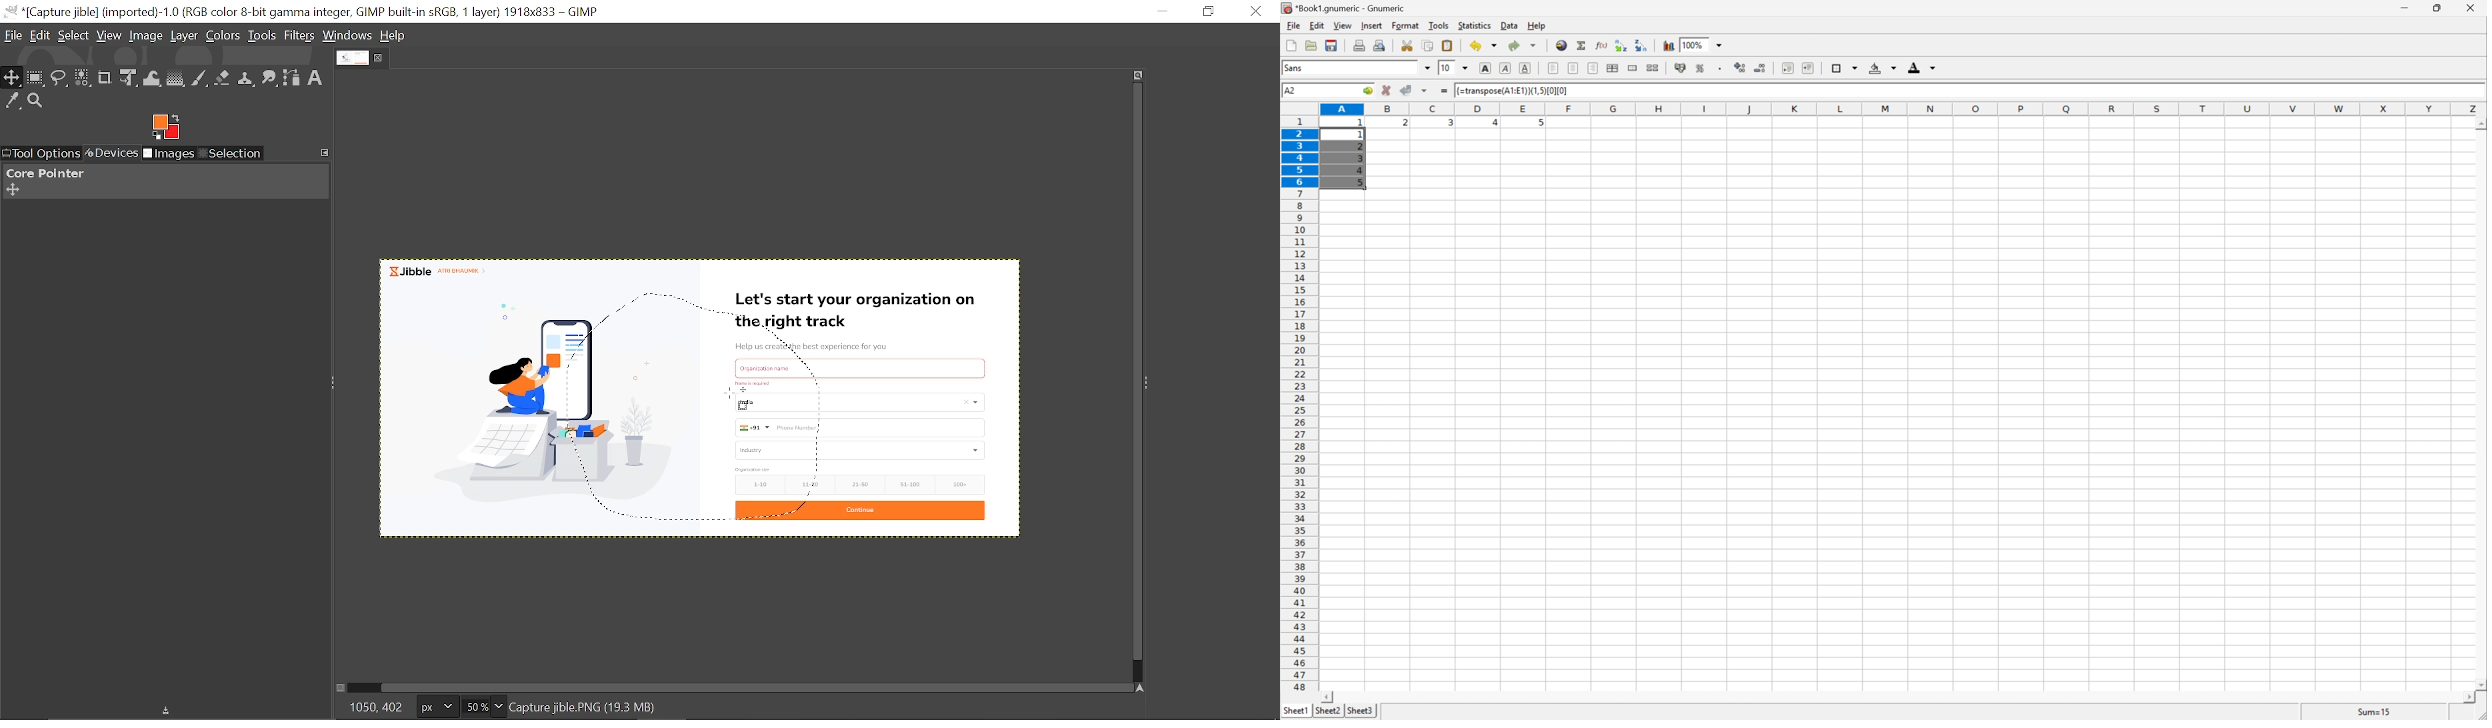  I want to click on Core painter, so click(43, 173).